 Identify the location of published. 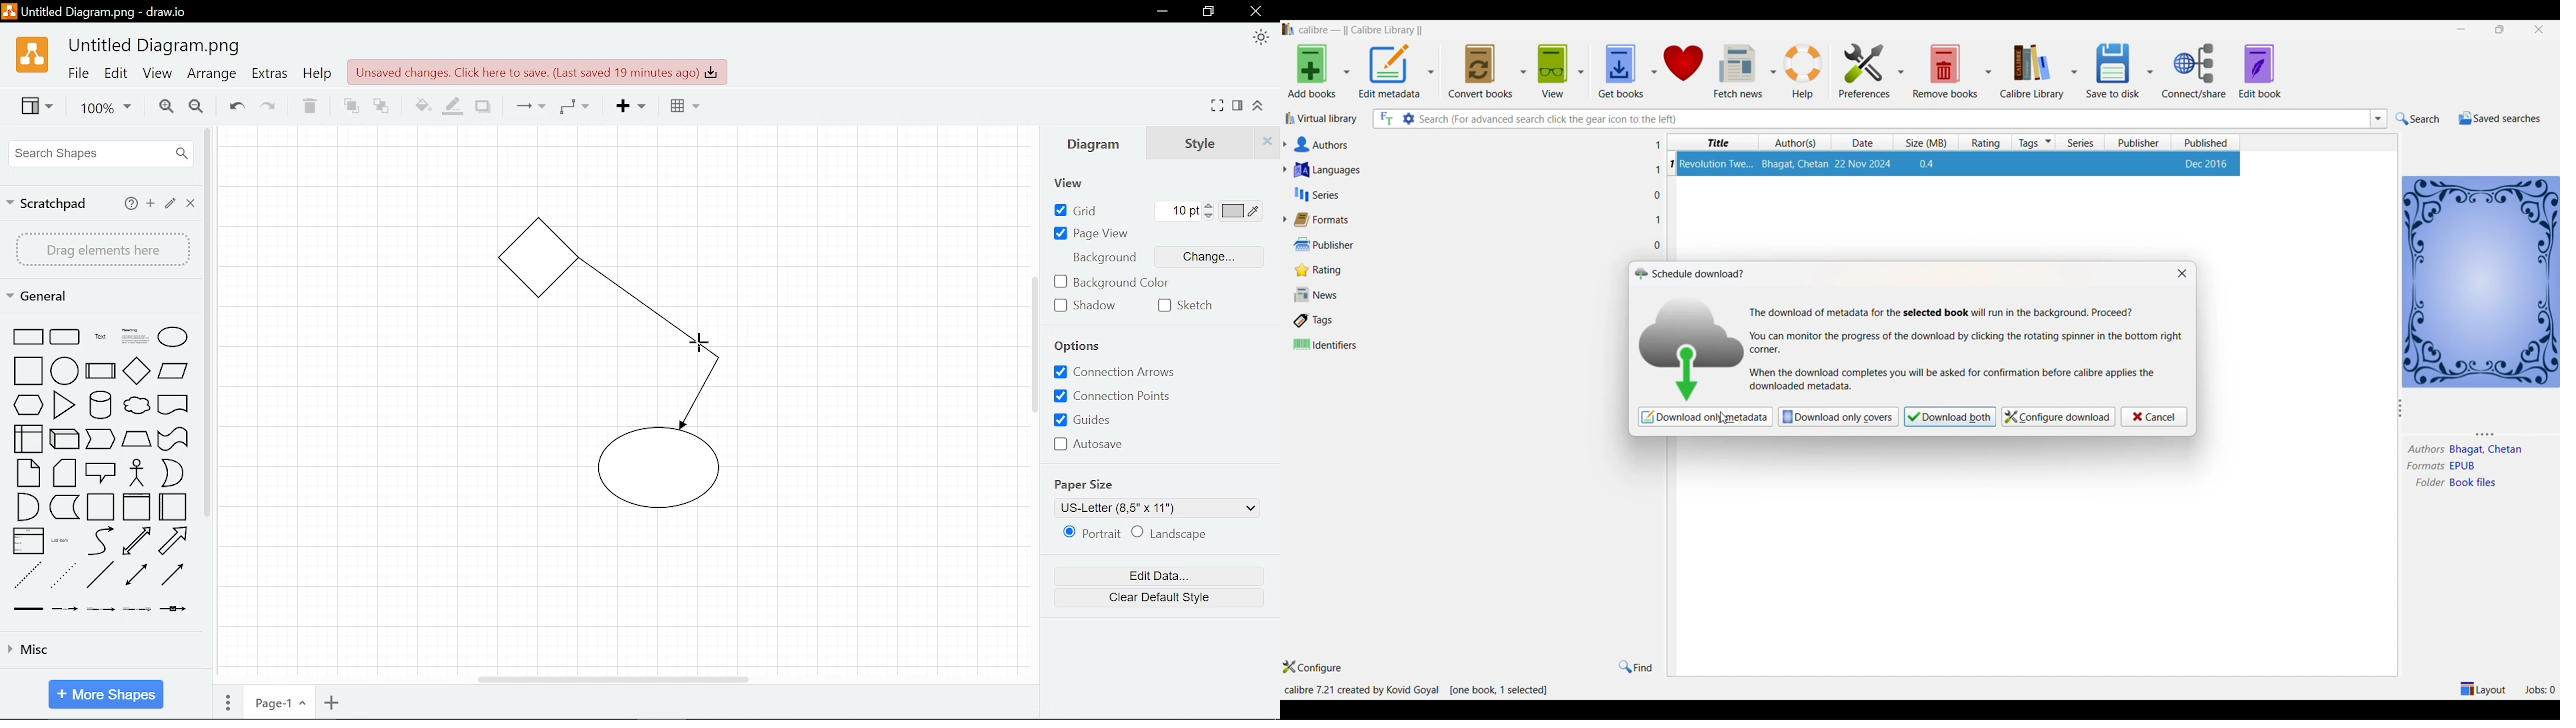
(2207, 143).